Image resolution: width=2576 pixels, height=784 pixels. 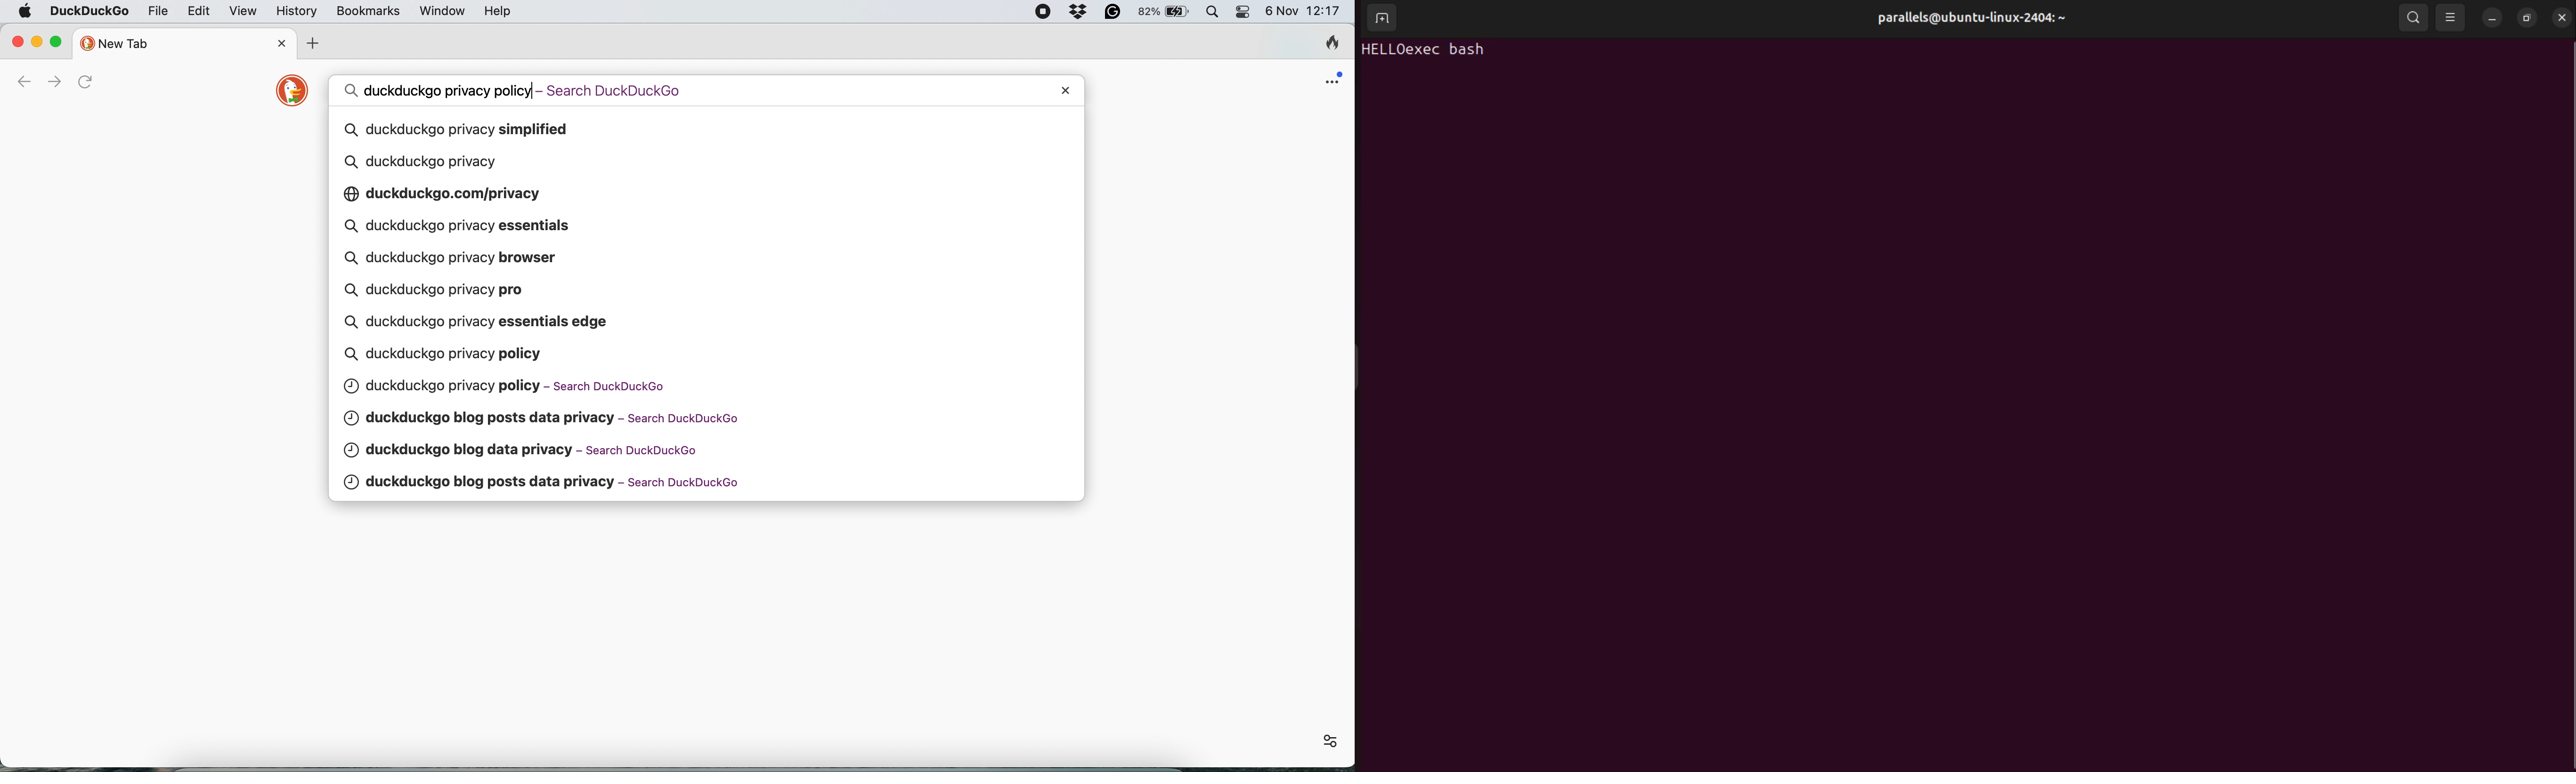 What do you see at coordinates (667, 89) in the screenshot?
I see `search query` at bounding box center [667, 89].